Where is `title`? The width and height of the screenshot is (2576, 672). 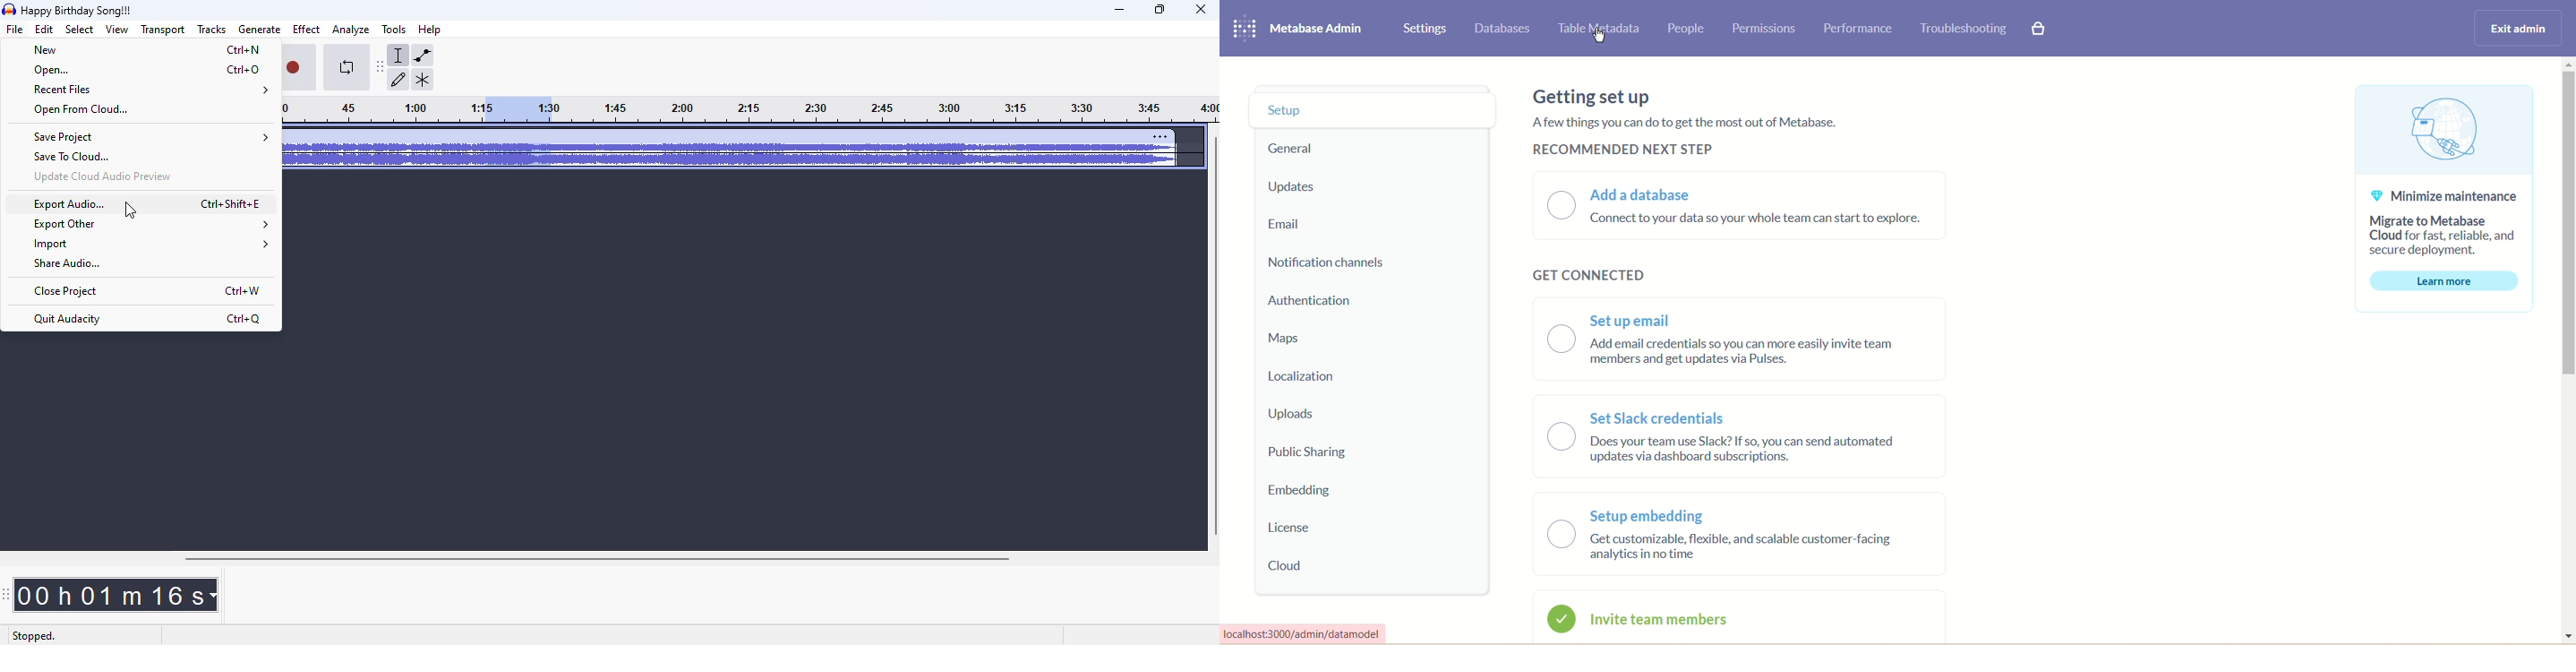
title is located at coordinates (78, 11).